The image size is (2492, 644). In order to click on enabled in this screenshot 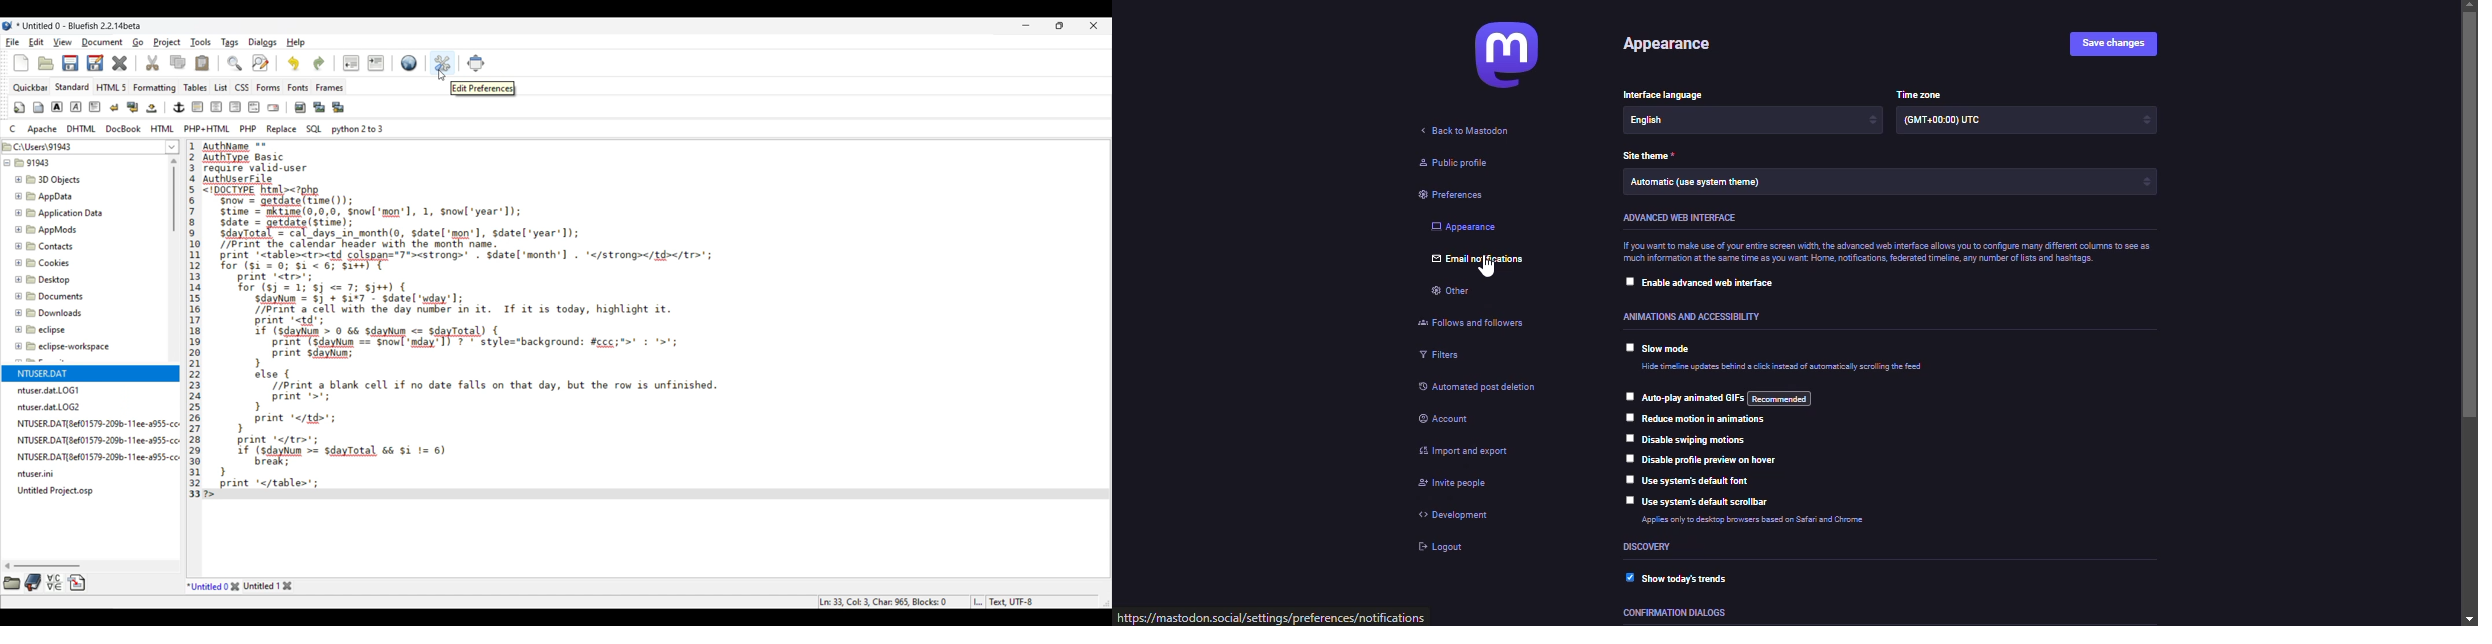, I will do `click(1625, 577)`.